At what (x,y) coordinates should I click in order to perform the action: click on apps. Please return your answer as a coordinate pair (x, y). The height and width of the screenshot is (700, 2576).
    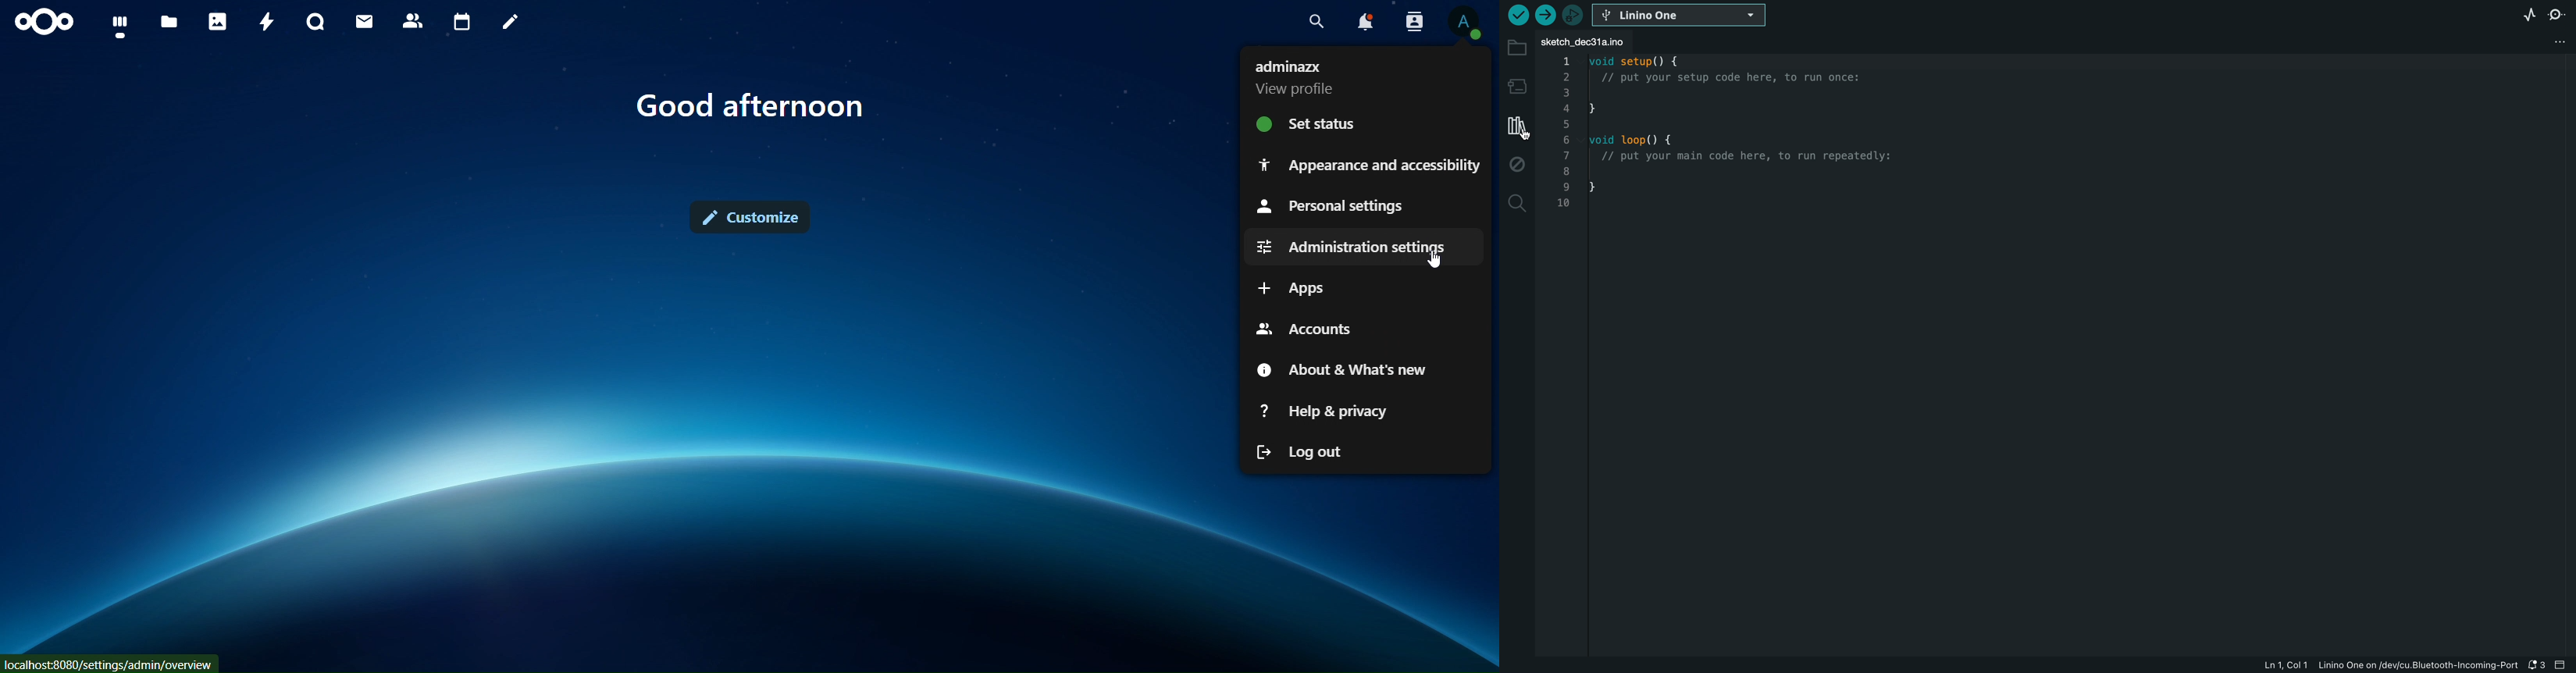
    Looking at the image, I should click on (1299, 287).